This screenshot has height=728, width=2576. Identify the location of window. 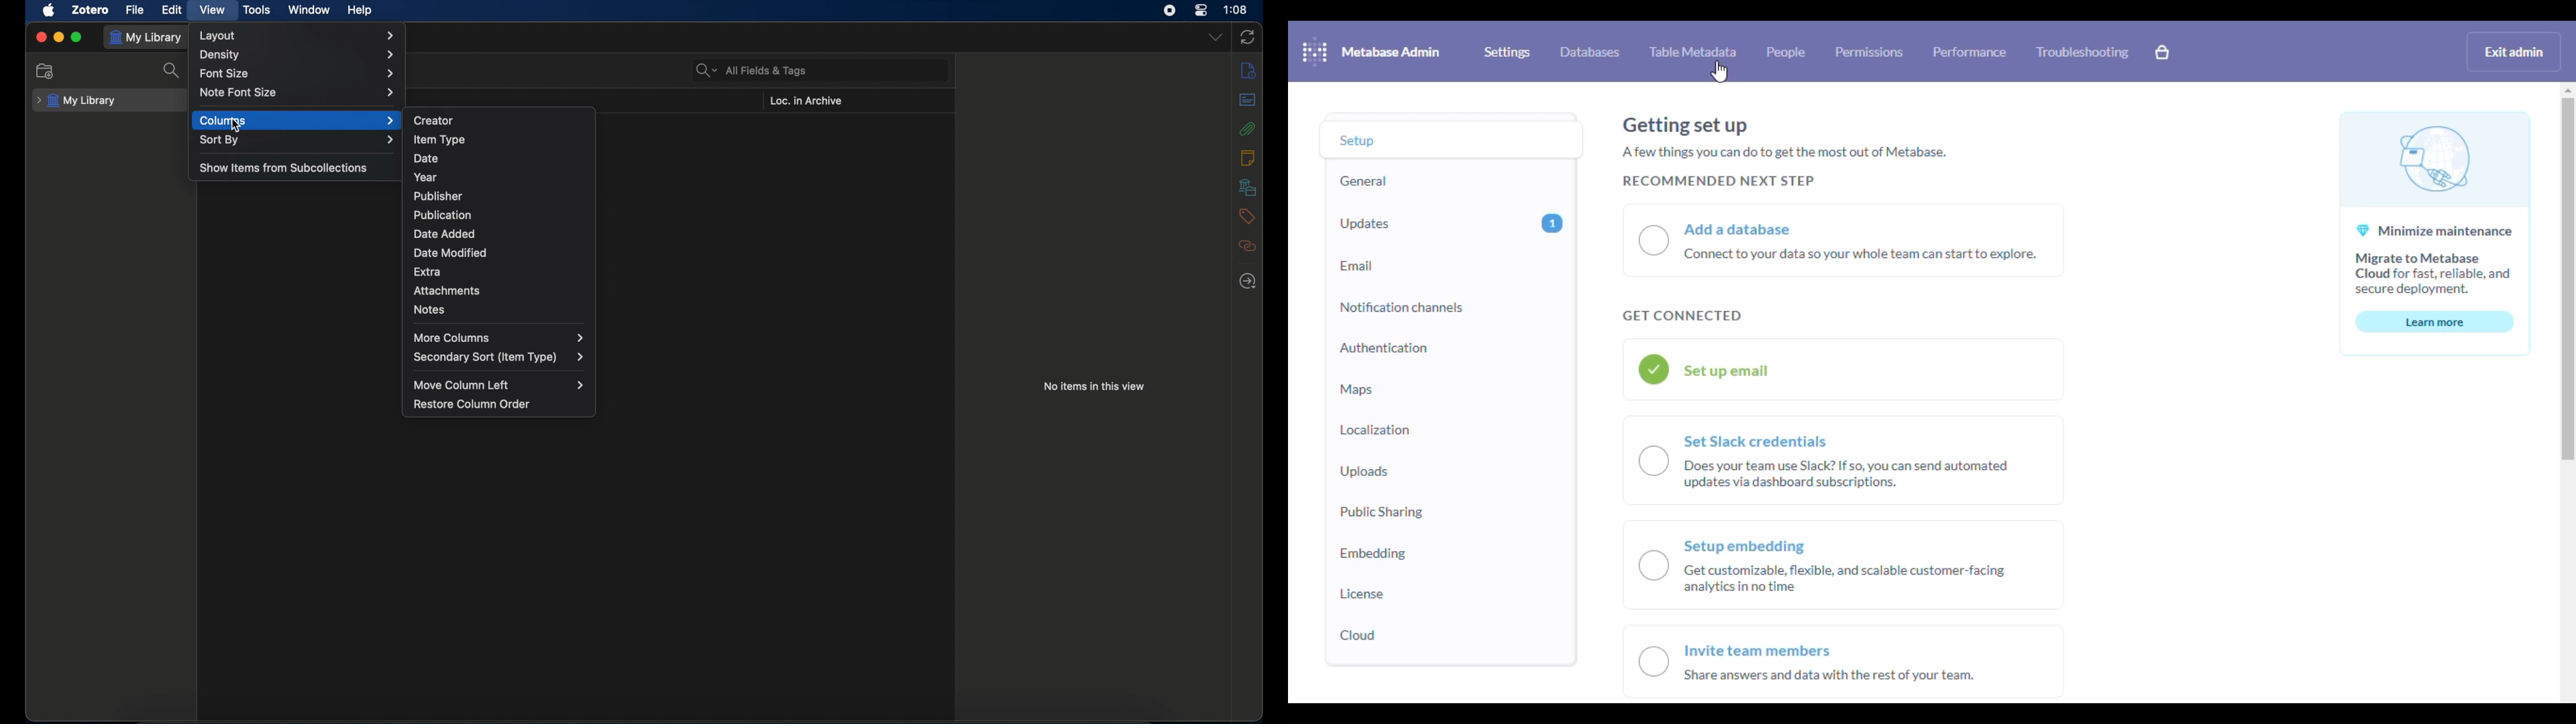
(311, 9).